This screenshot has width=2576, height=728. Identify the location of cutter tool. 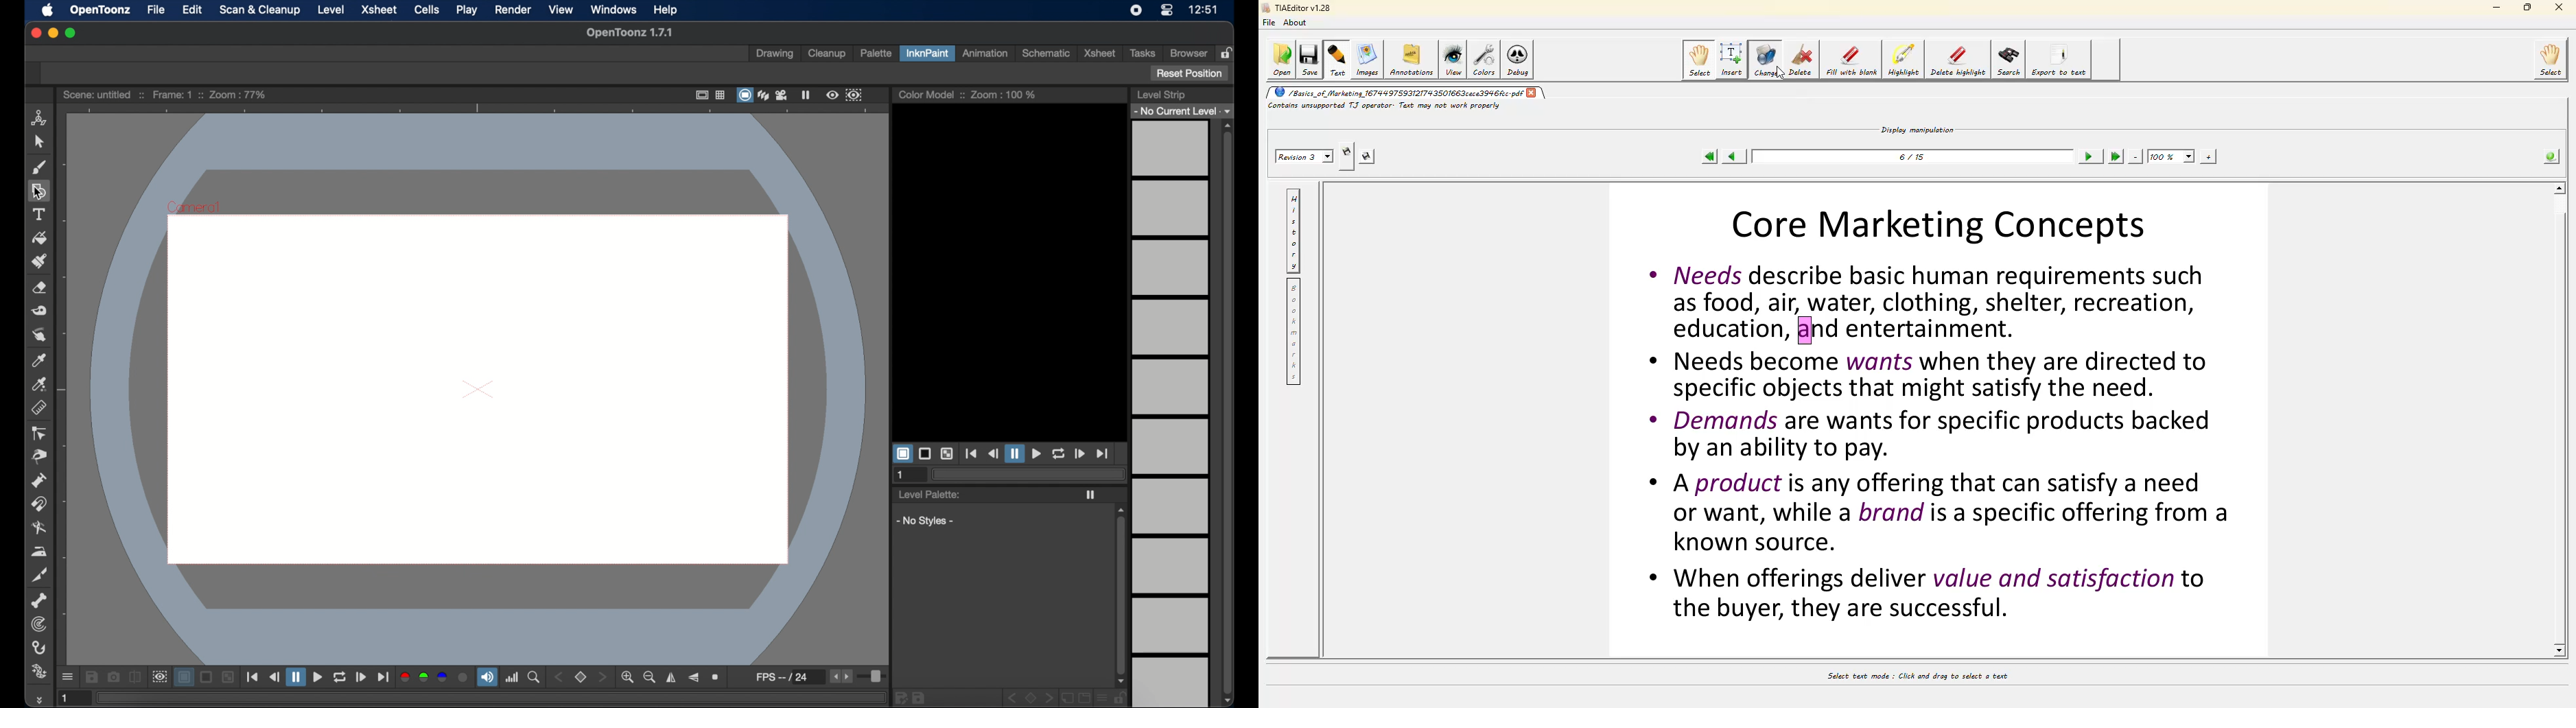
(39, 575).